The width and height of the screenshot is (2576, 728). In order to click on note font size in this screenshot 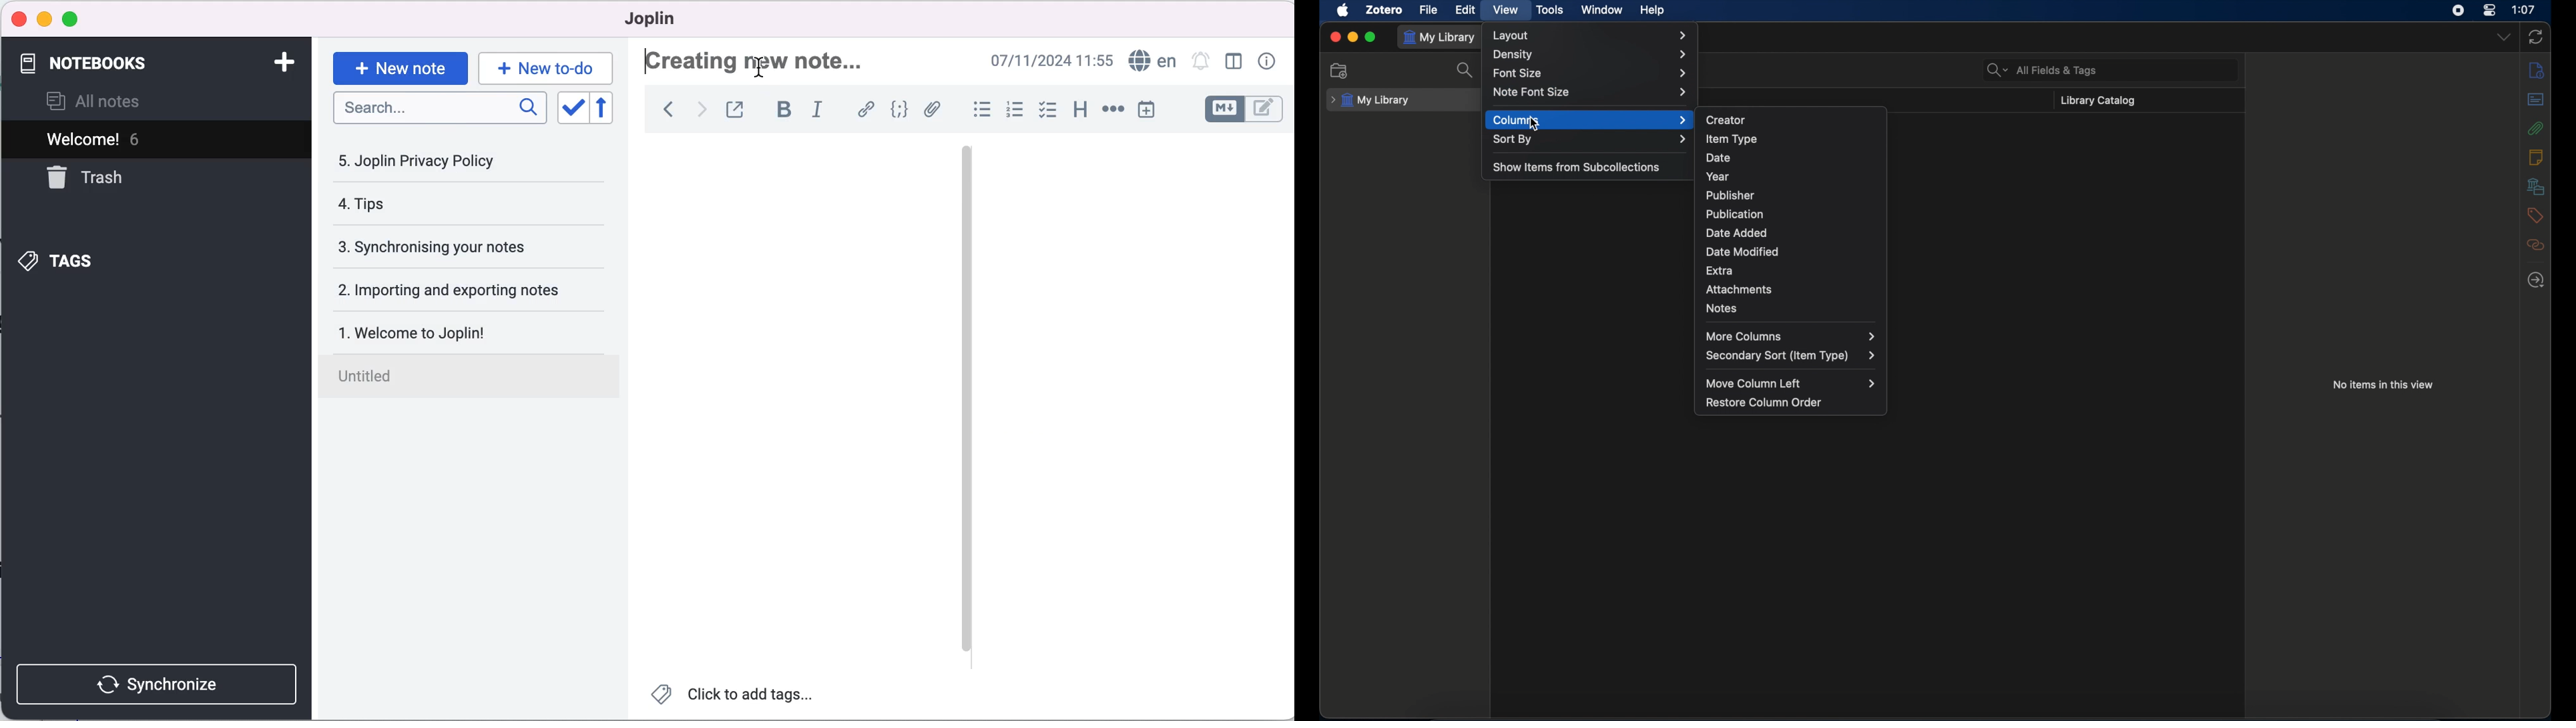, I will do `click(1591, 91)`.